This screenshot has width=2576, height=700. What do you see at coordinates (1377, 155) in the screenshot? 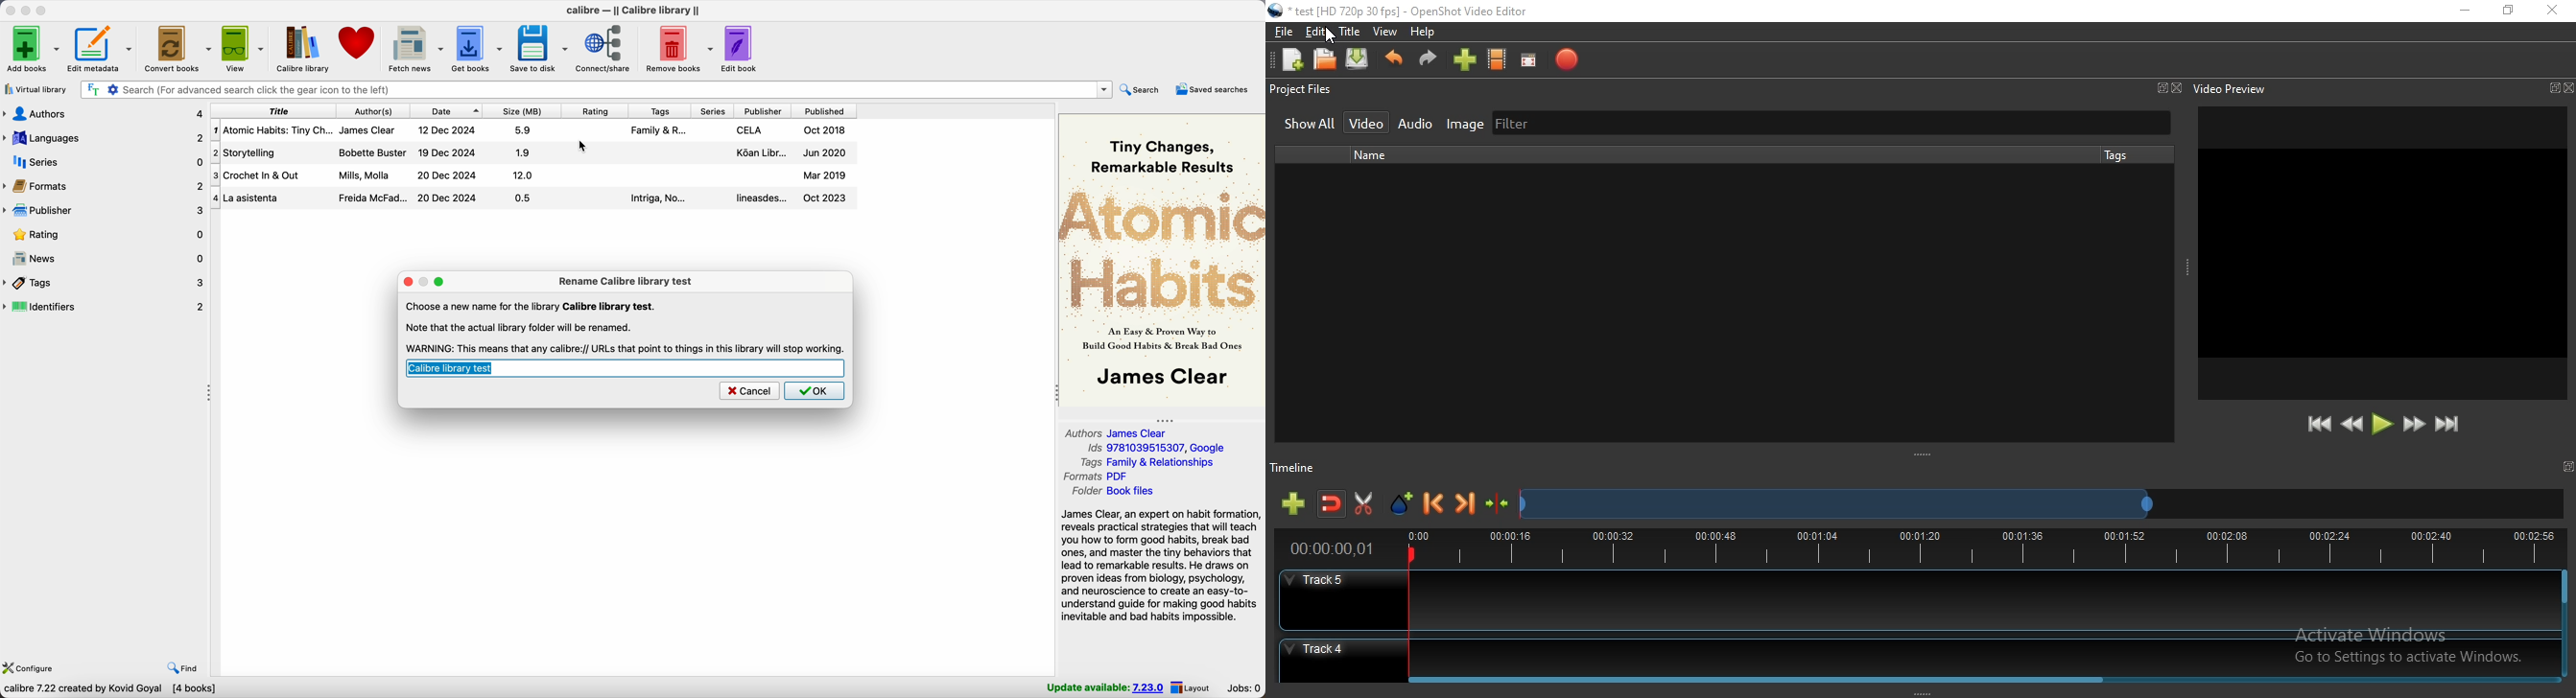
I see `name` at bounding box center [1377, 155].